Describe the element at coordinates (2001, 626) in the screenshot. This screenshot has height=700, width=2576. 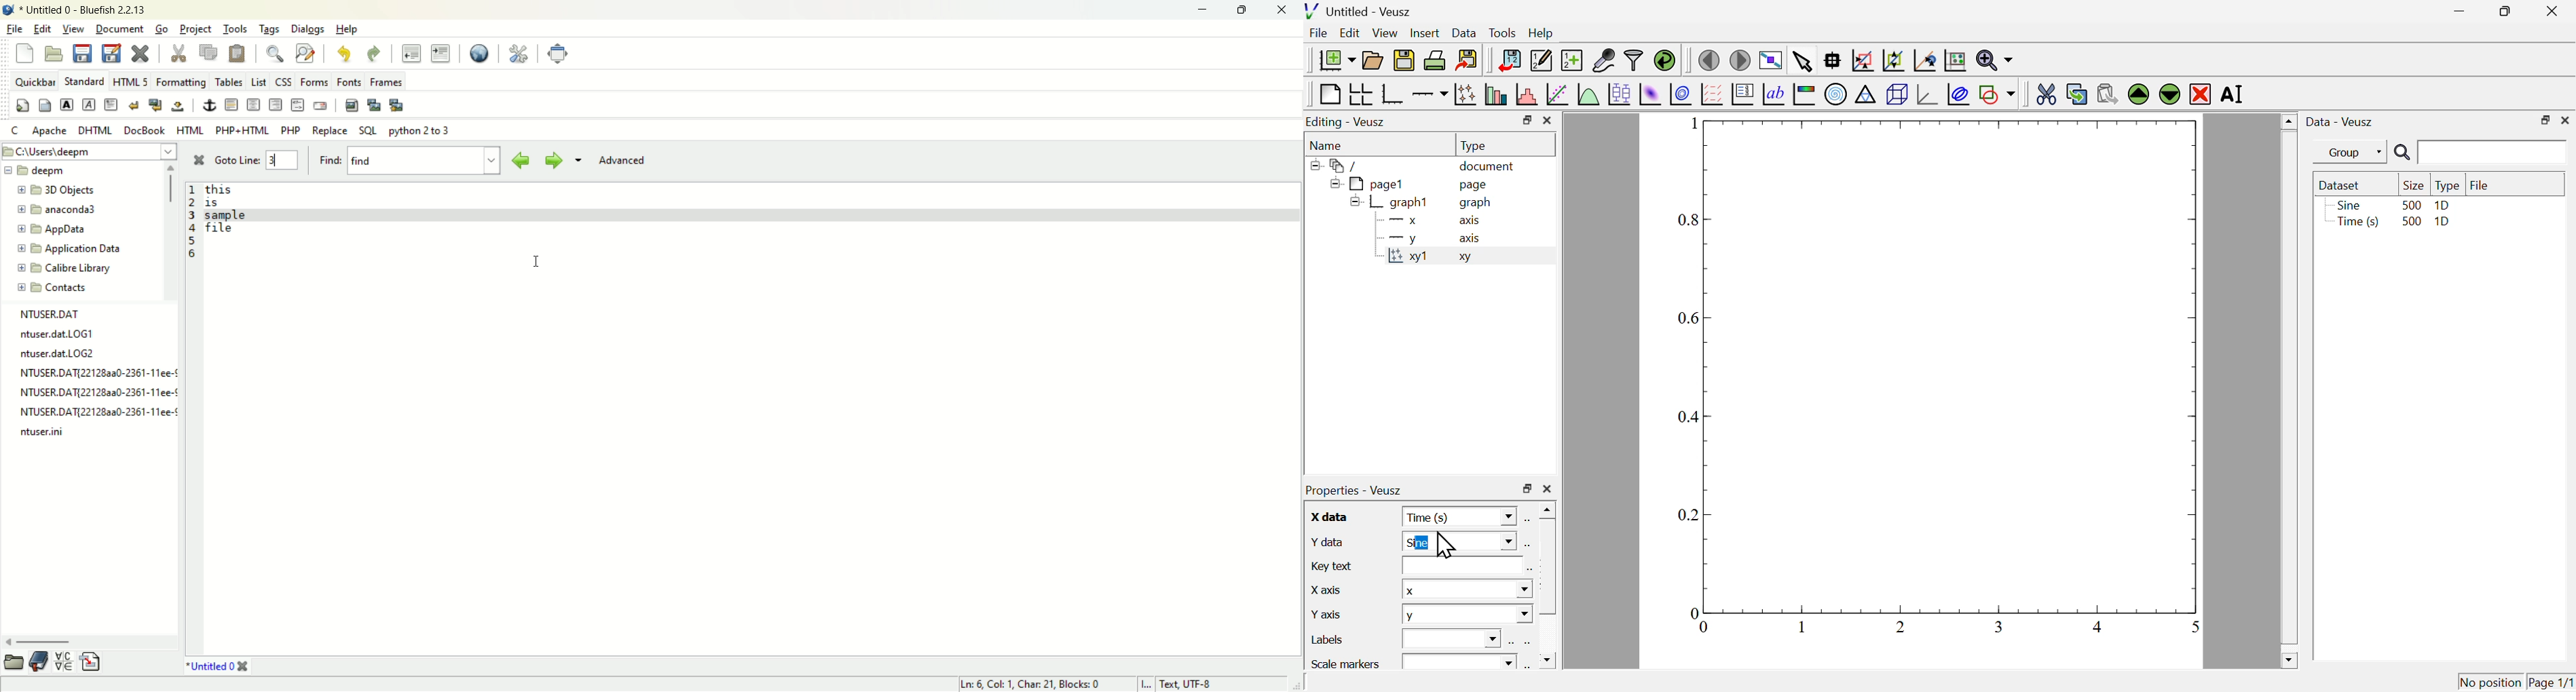
I see `0.6` at that location.